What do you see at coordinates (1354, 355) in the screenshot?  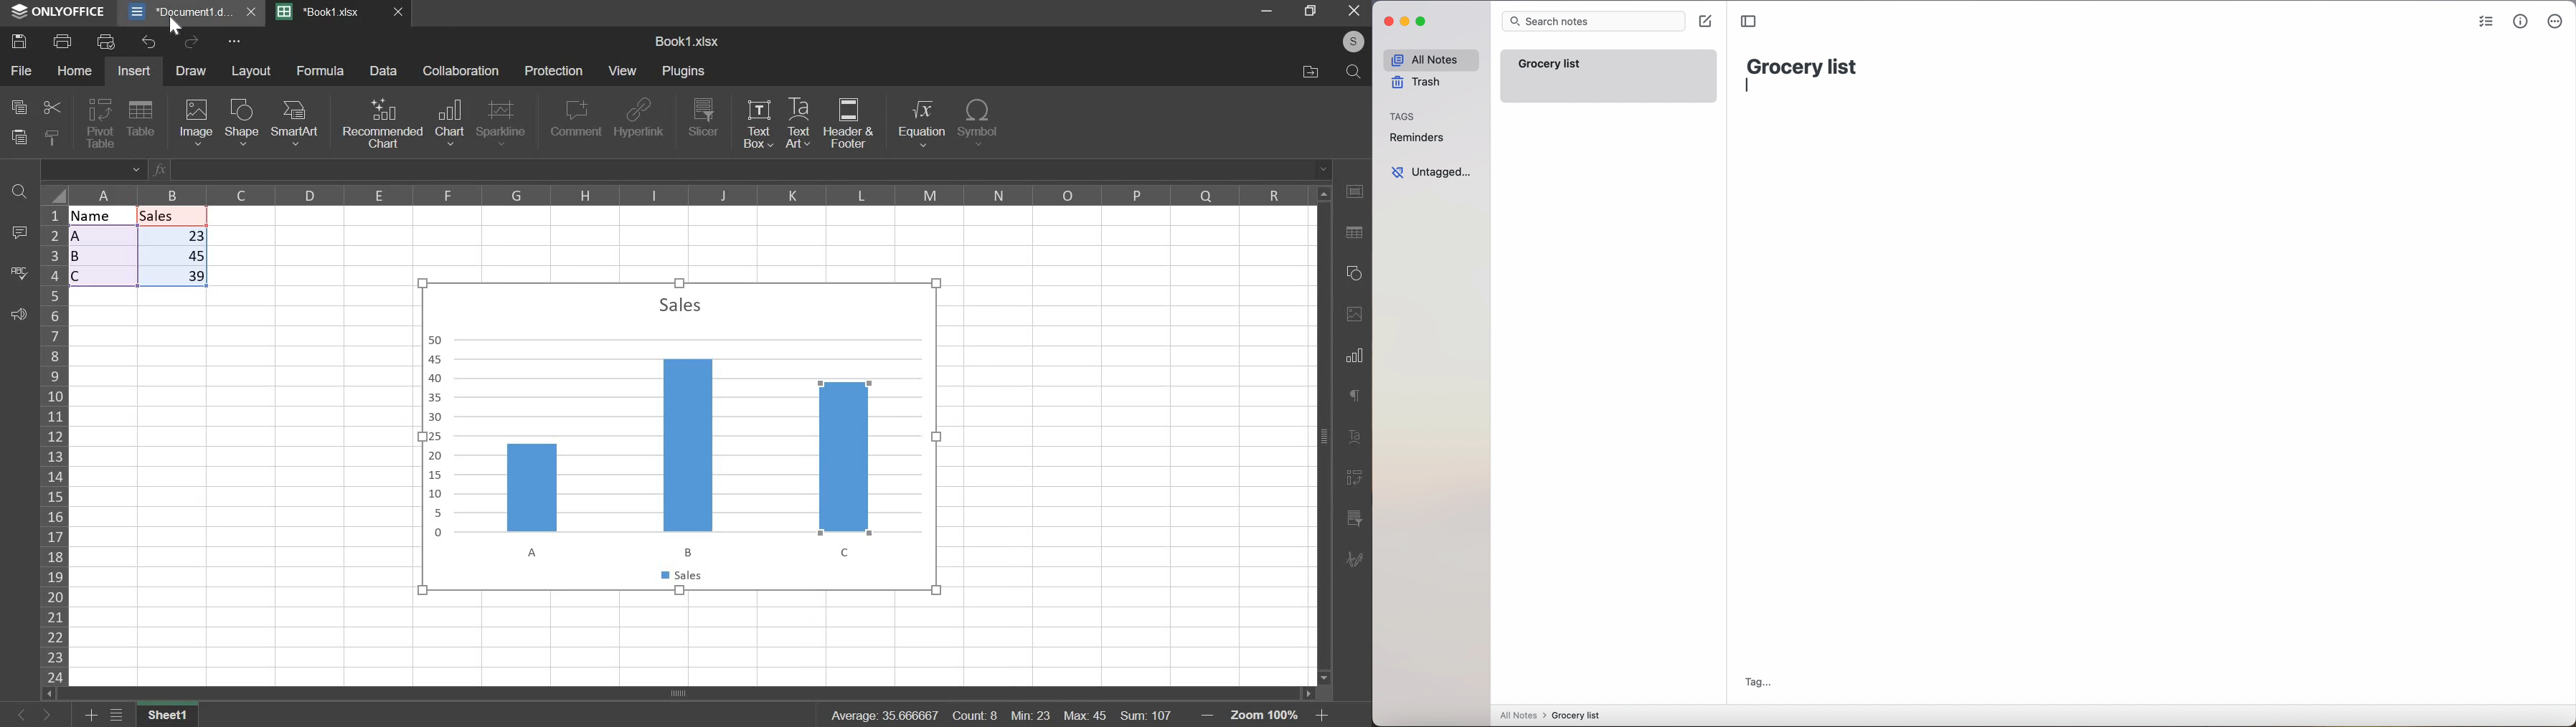 I see `Bar/Column Chart Tool` at bounding box center [1354, 355].